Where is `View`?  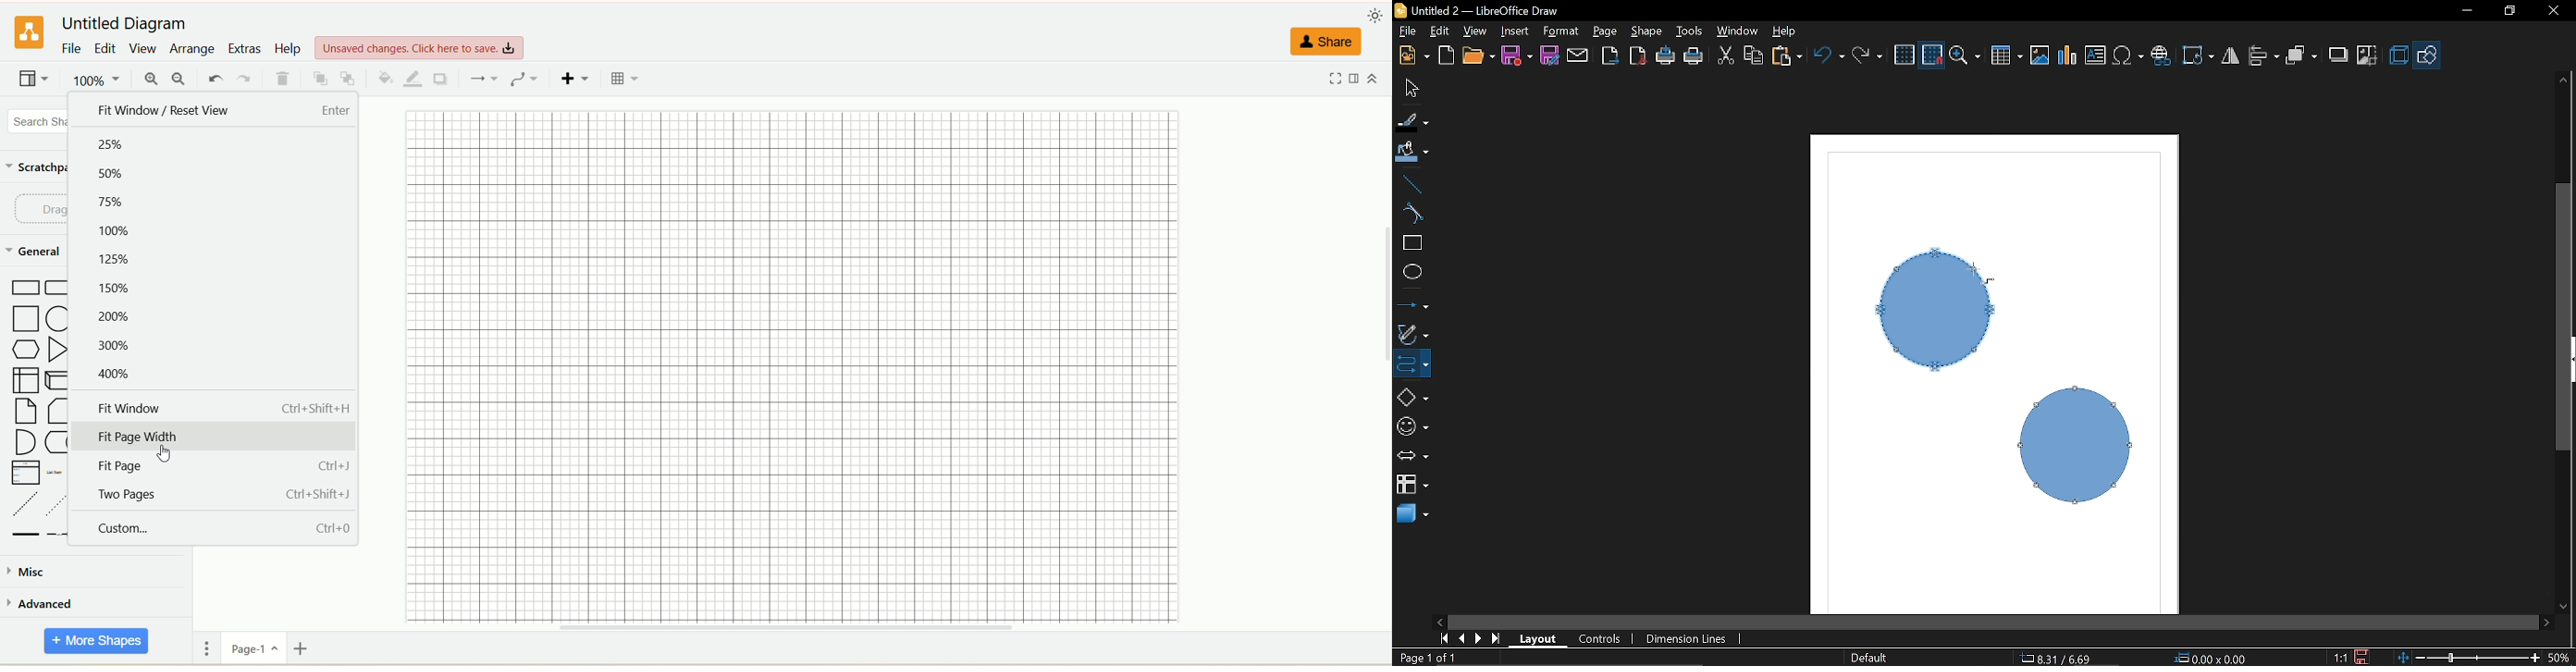 View is located at coordinates (1475, 30).